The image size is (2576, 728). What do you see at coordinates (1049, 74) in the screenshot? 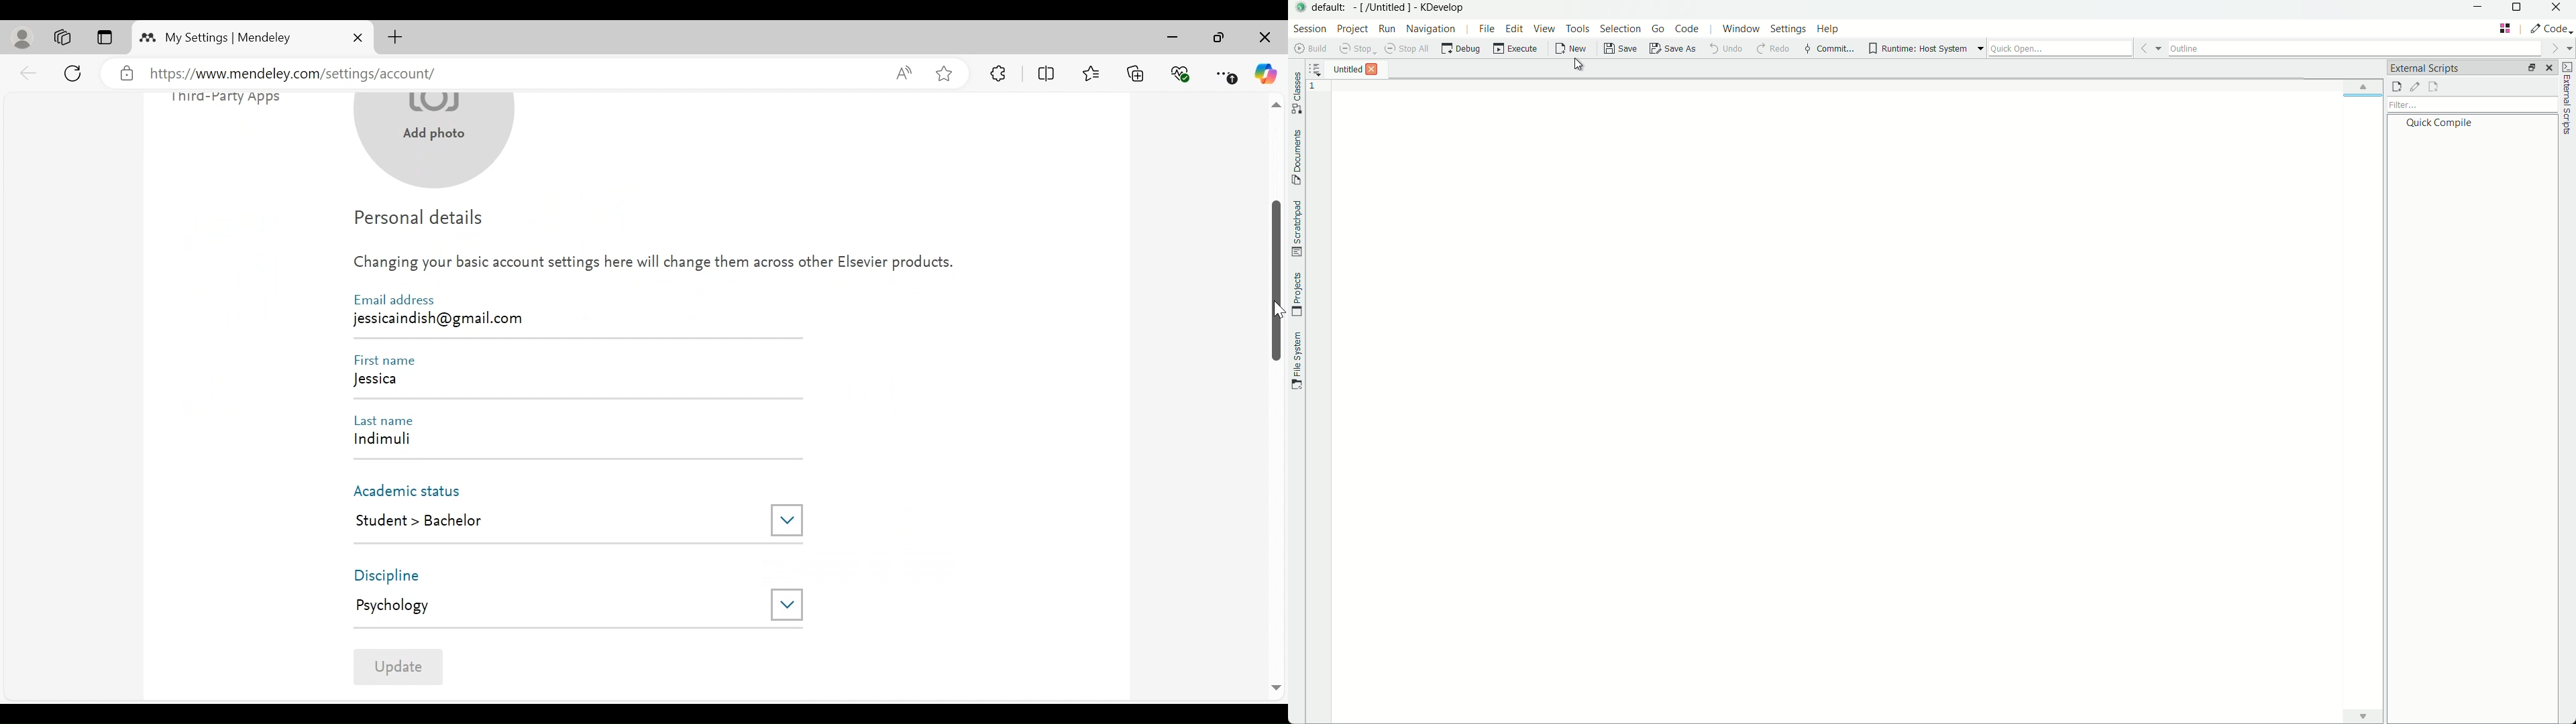
I see `Split Screen` at bounding box center [1049, 74].